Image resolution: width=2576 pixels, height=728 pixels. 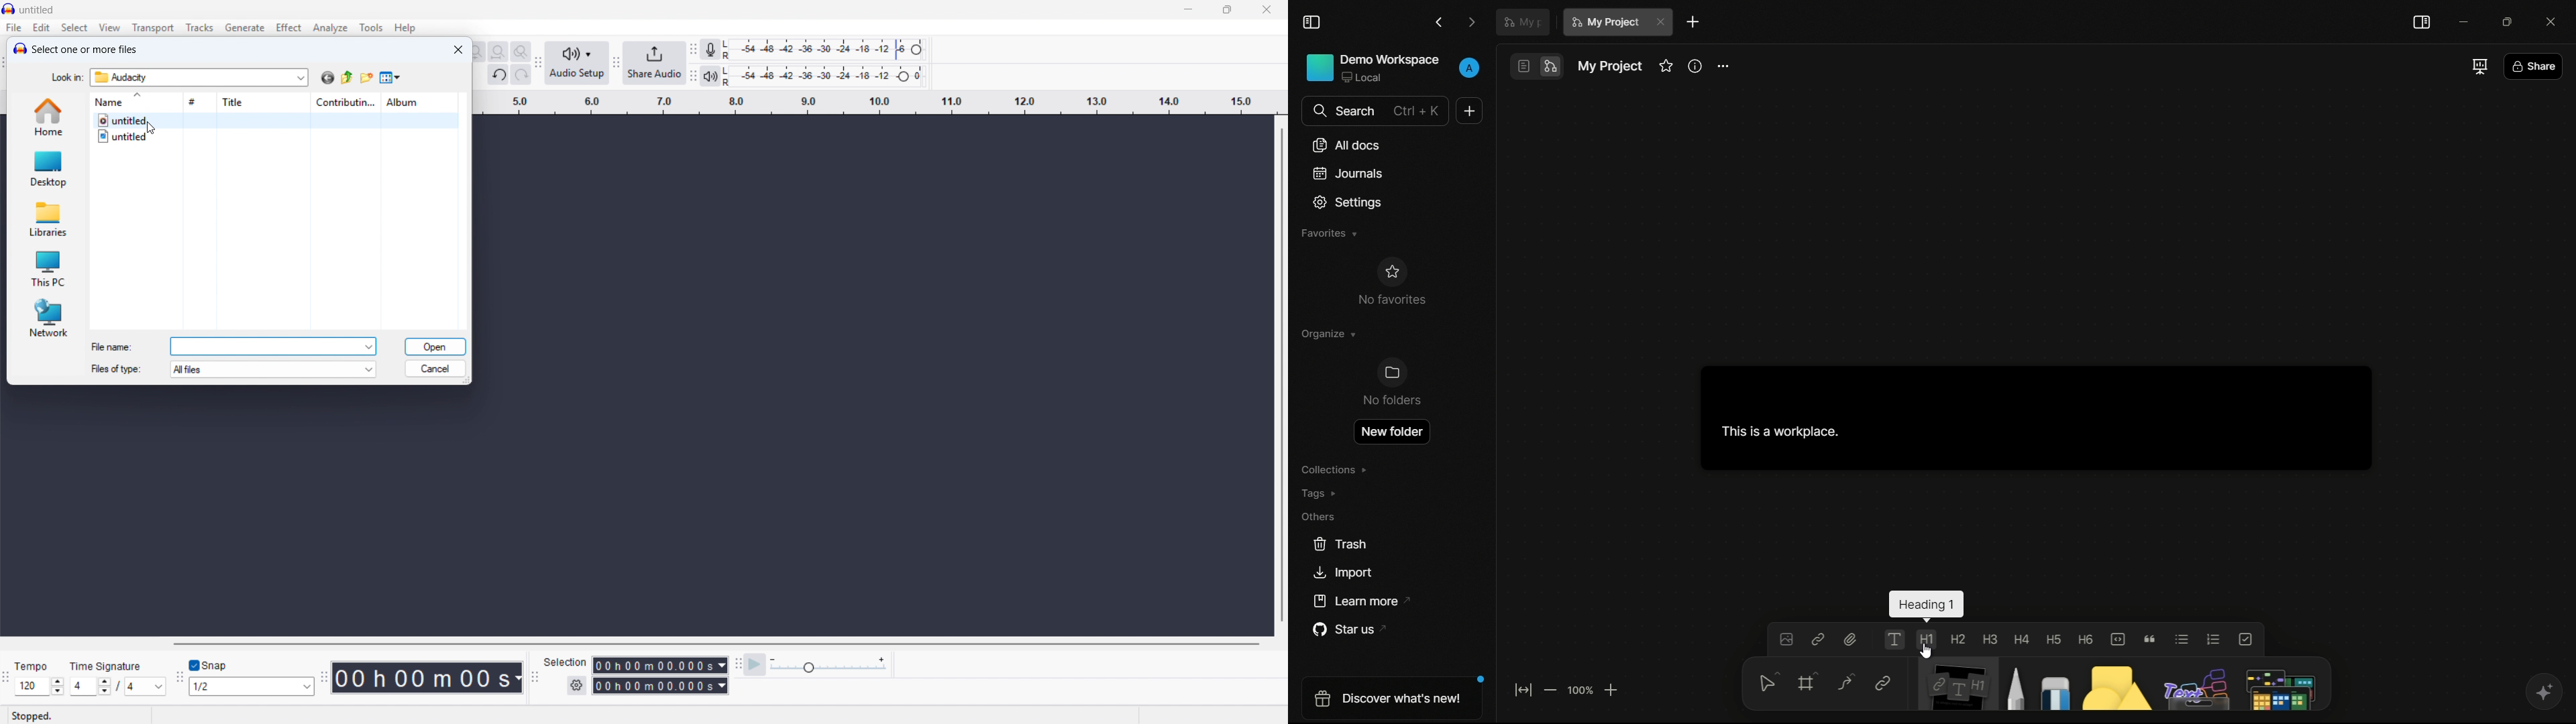 What do you see at coordinates (66, 77) in the screenshot?
I see `look in` at bounding box center [66, 77].